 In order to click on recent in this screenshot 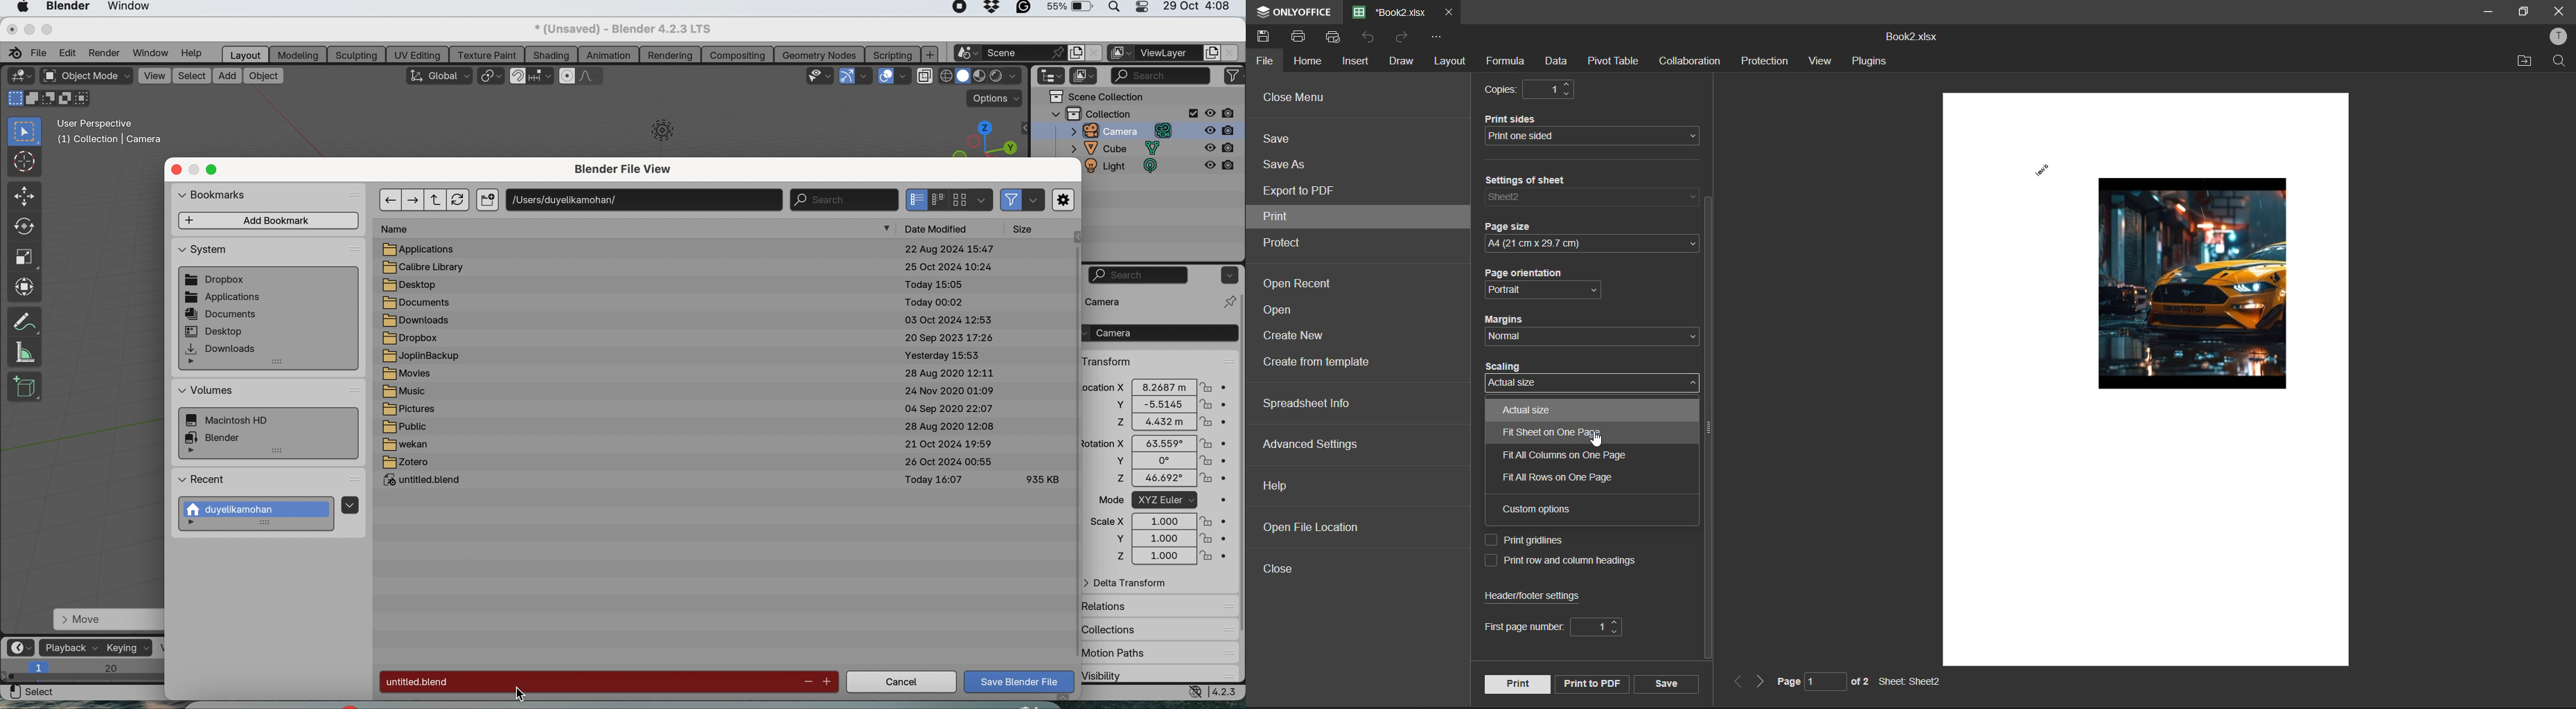, I will do `click(204, 481)`.